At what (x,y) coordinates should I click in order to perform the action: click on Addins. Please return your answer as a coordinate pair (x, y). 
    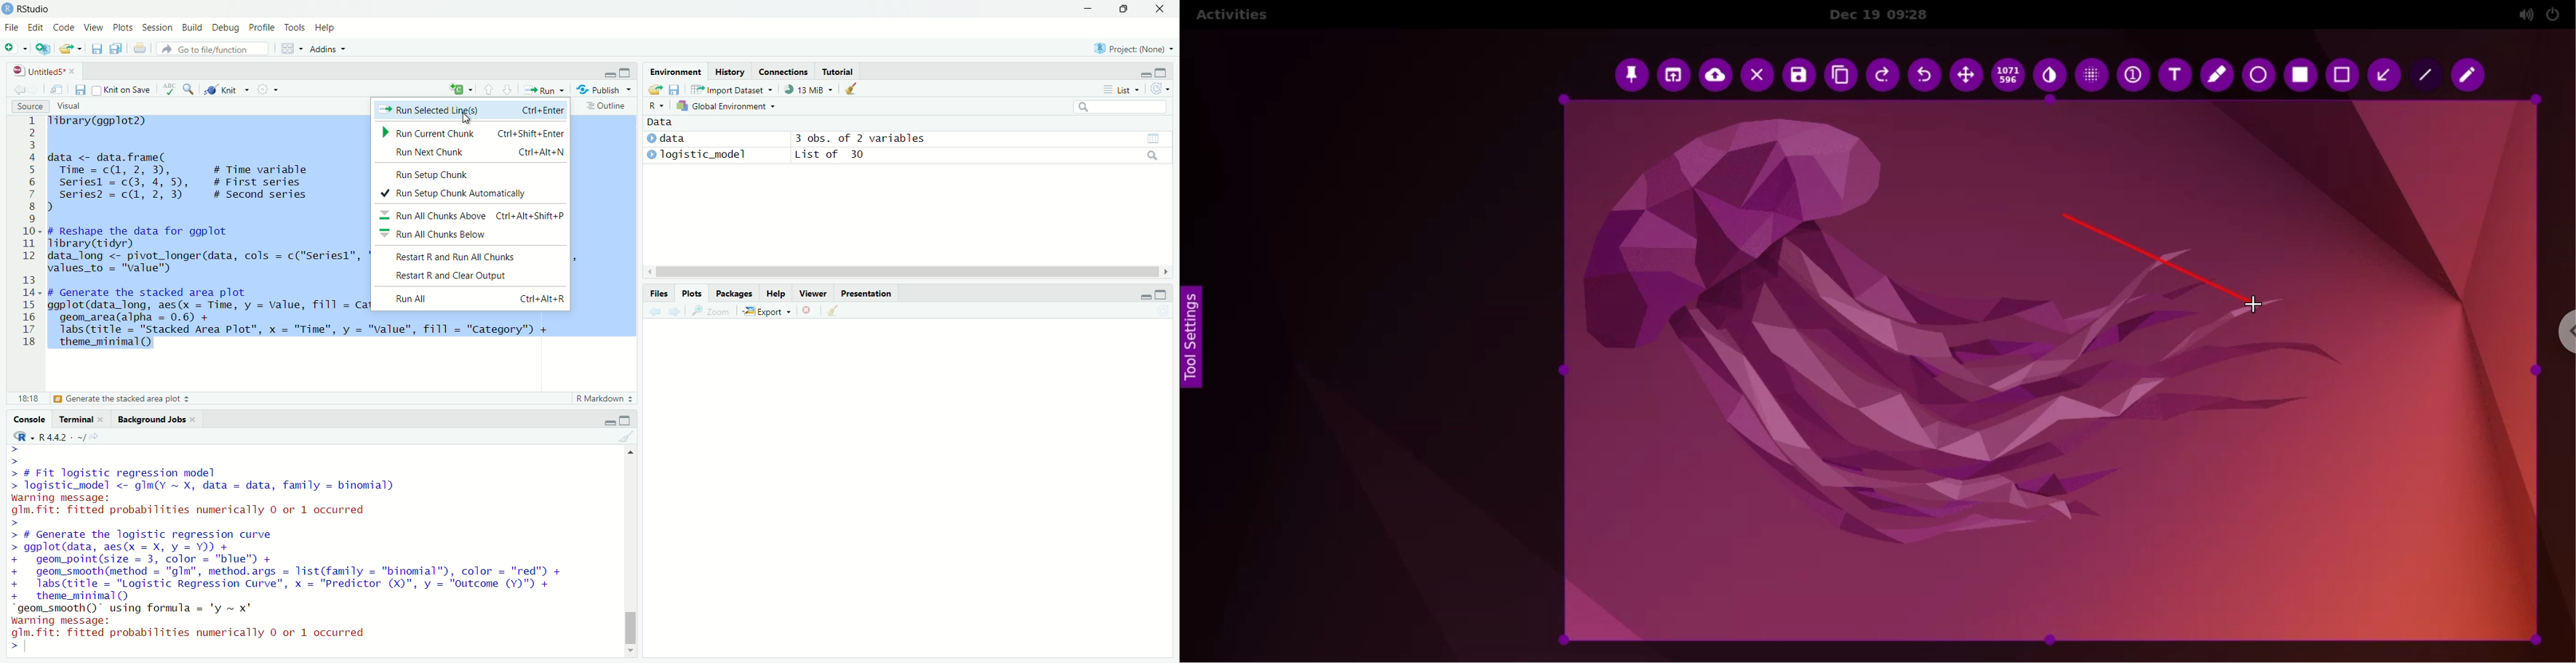
    Looking at the image, I should click on (324, 49).